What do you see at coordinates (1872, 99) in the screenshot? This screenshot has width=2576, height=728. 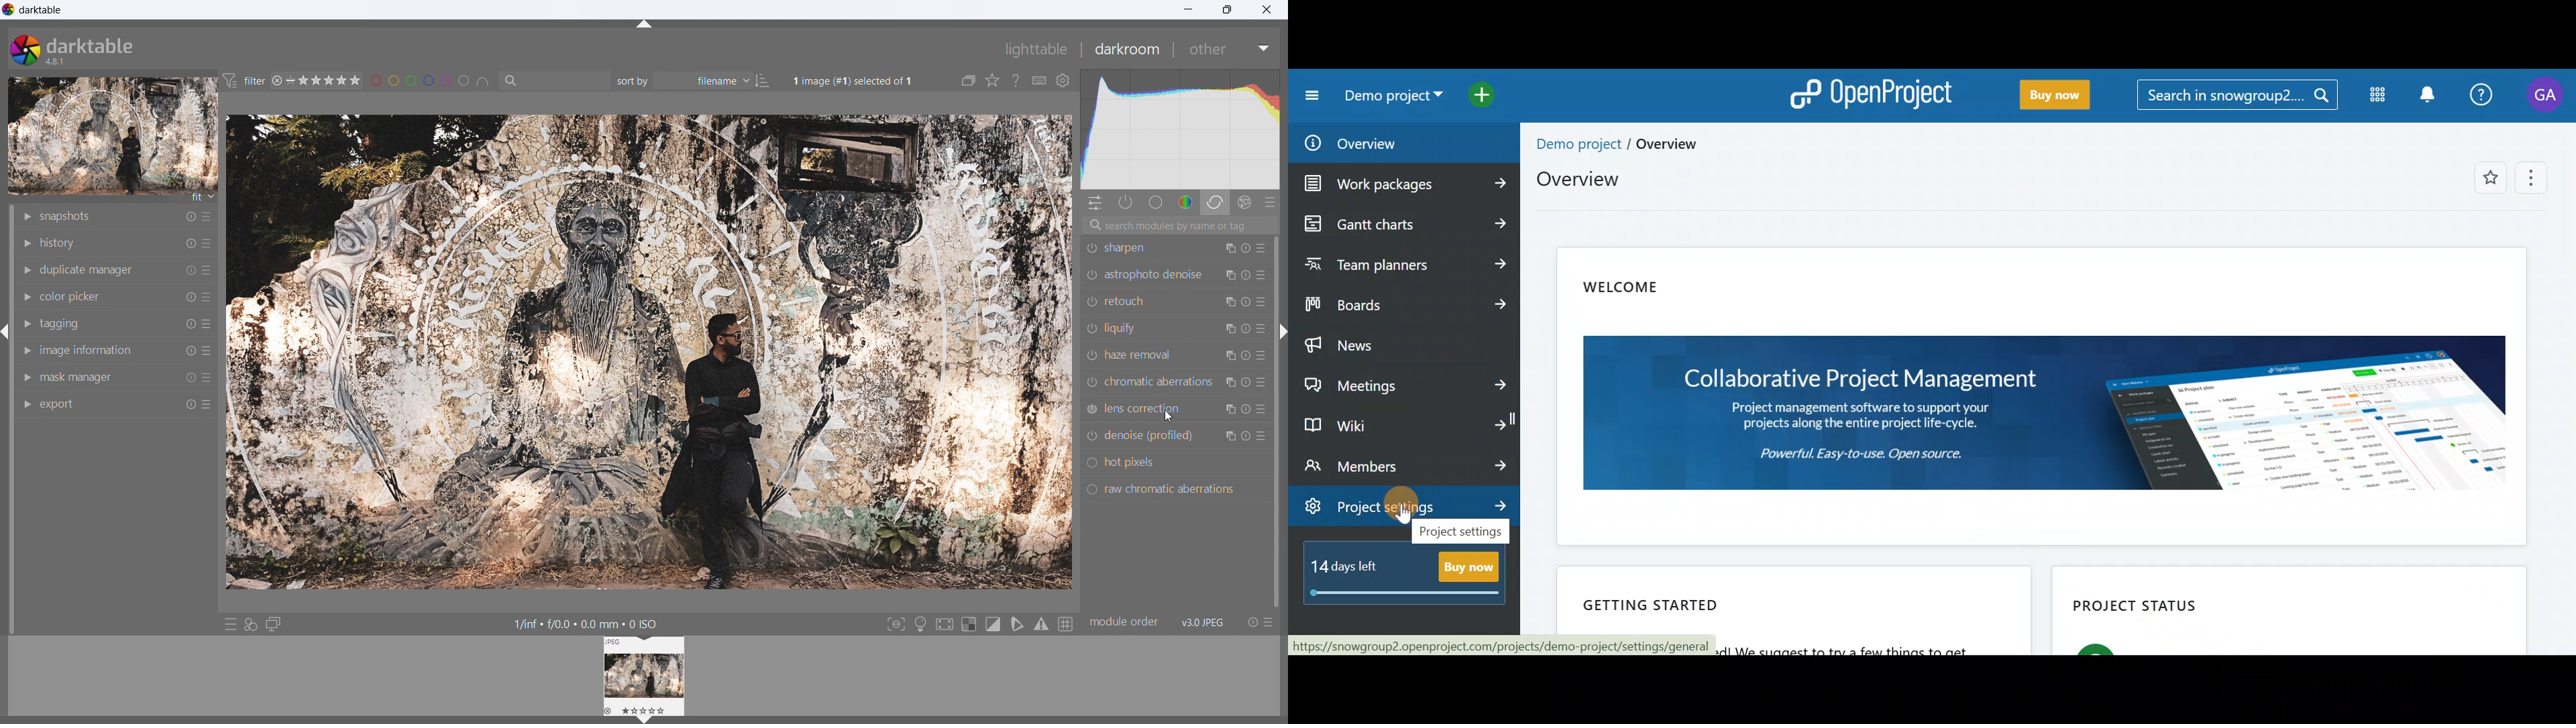 I see `OpenProject` at bounding box center [1872, 99].